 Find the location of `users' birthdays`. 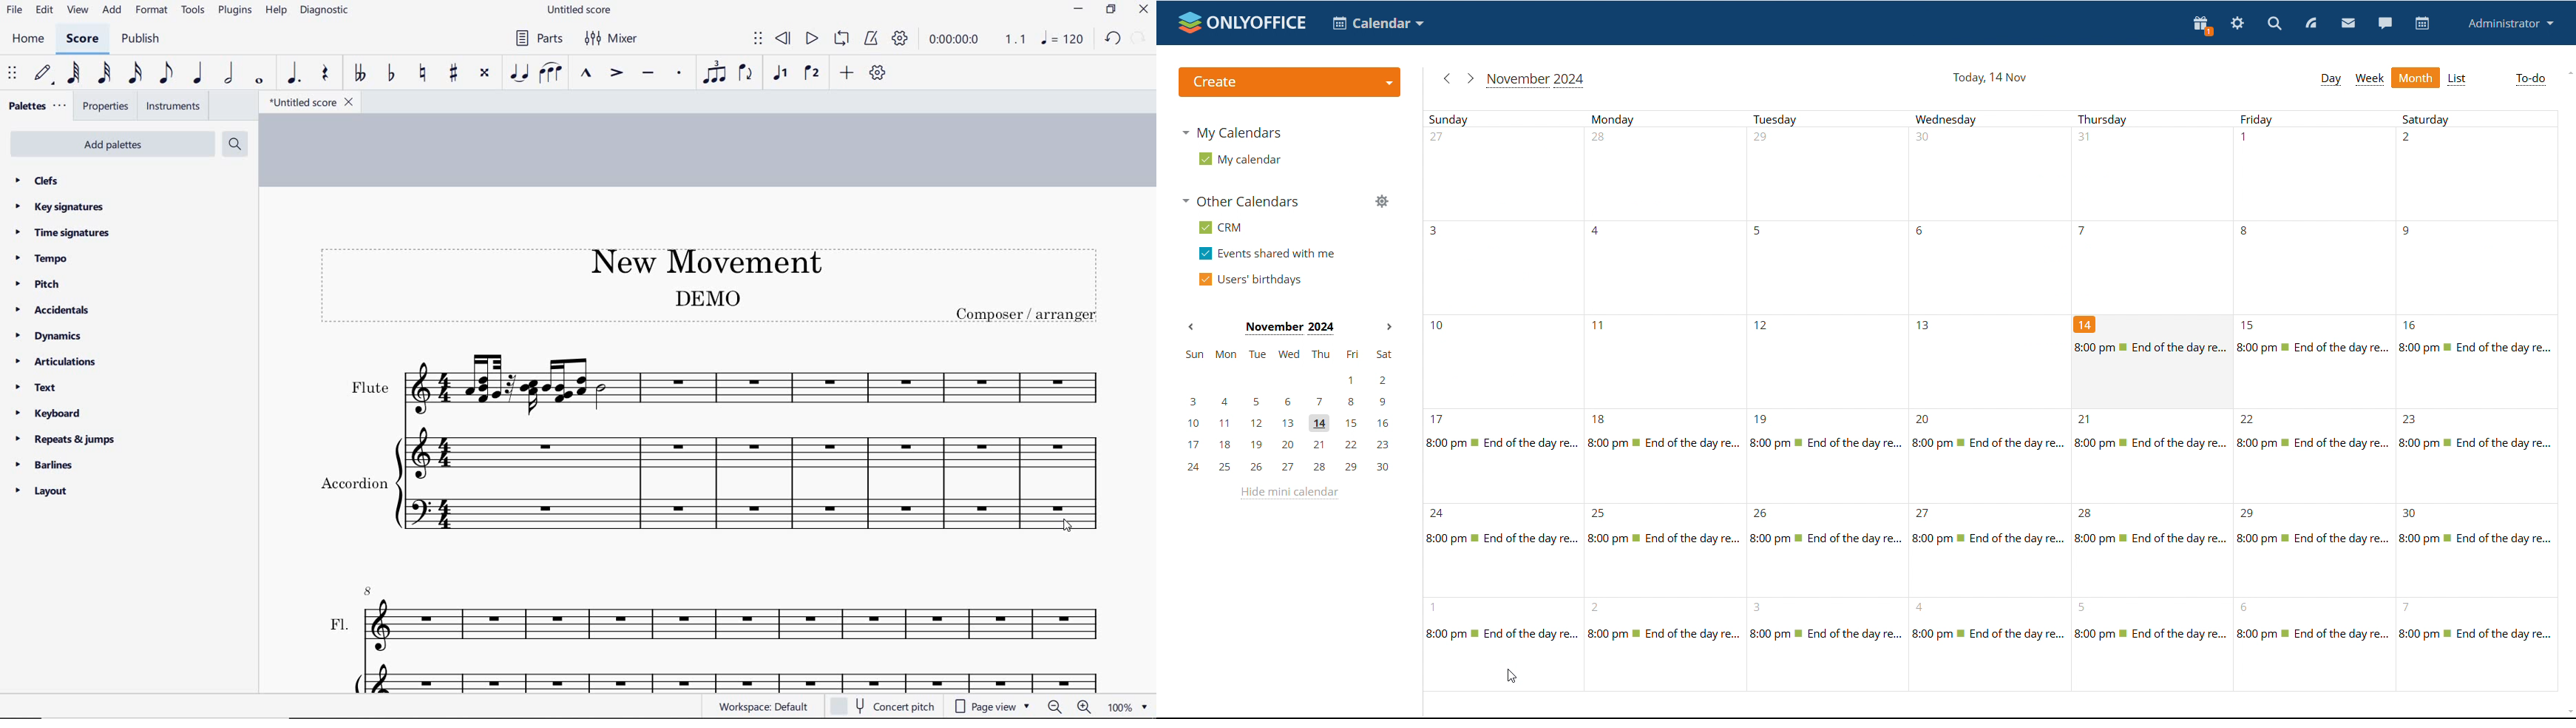

users' birthdays is located at coordinates (1249, 280).